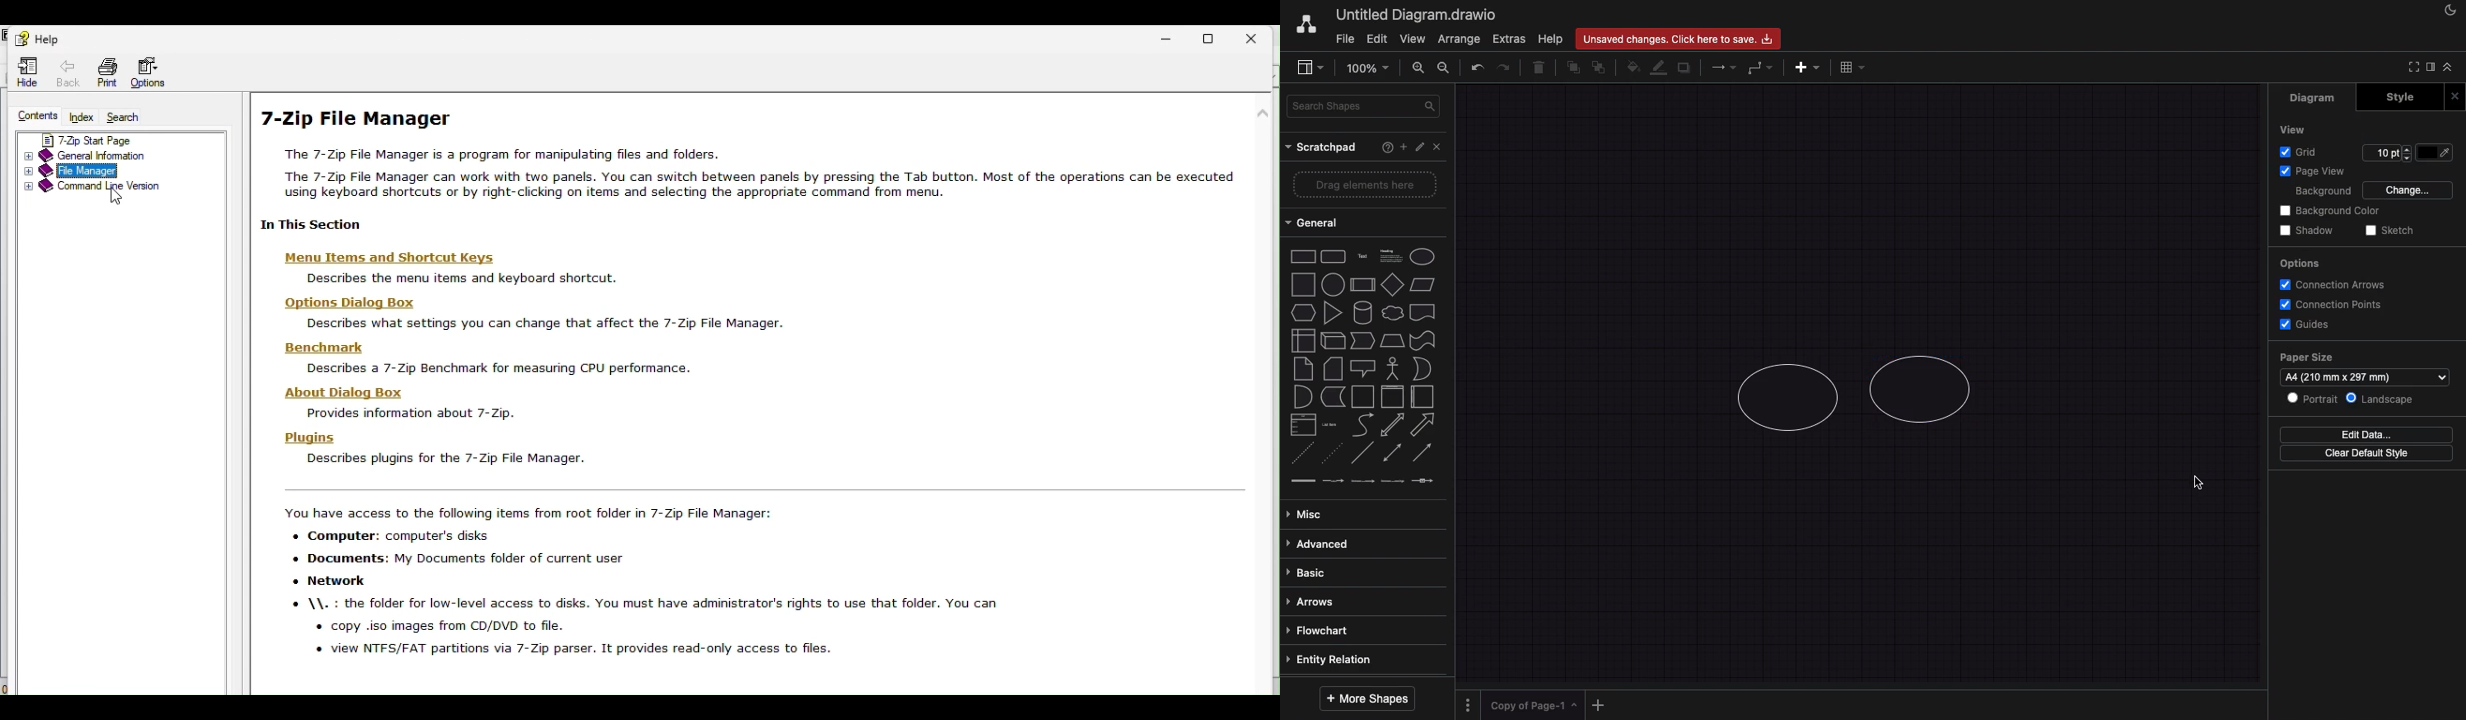 This screenshot has width=2492, height=728. I want to click on options, so click(1467, 704).